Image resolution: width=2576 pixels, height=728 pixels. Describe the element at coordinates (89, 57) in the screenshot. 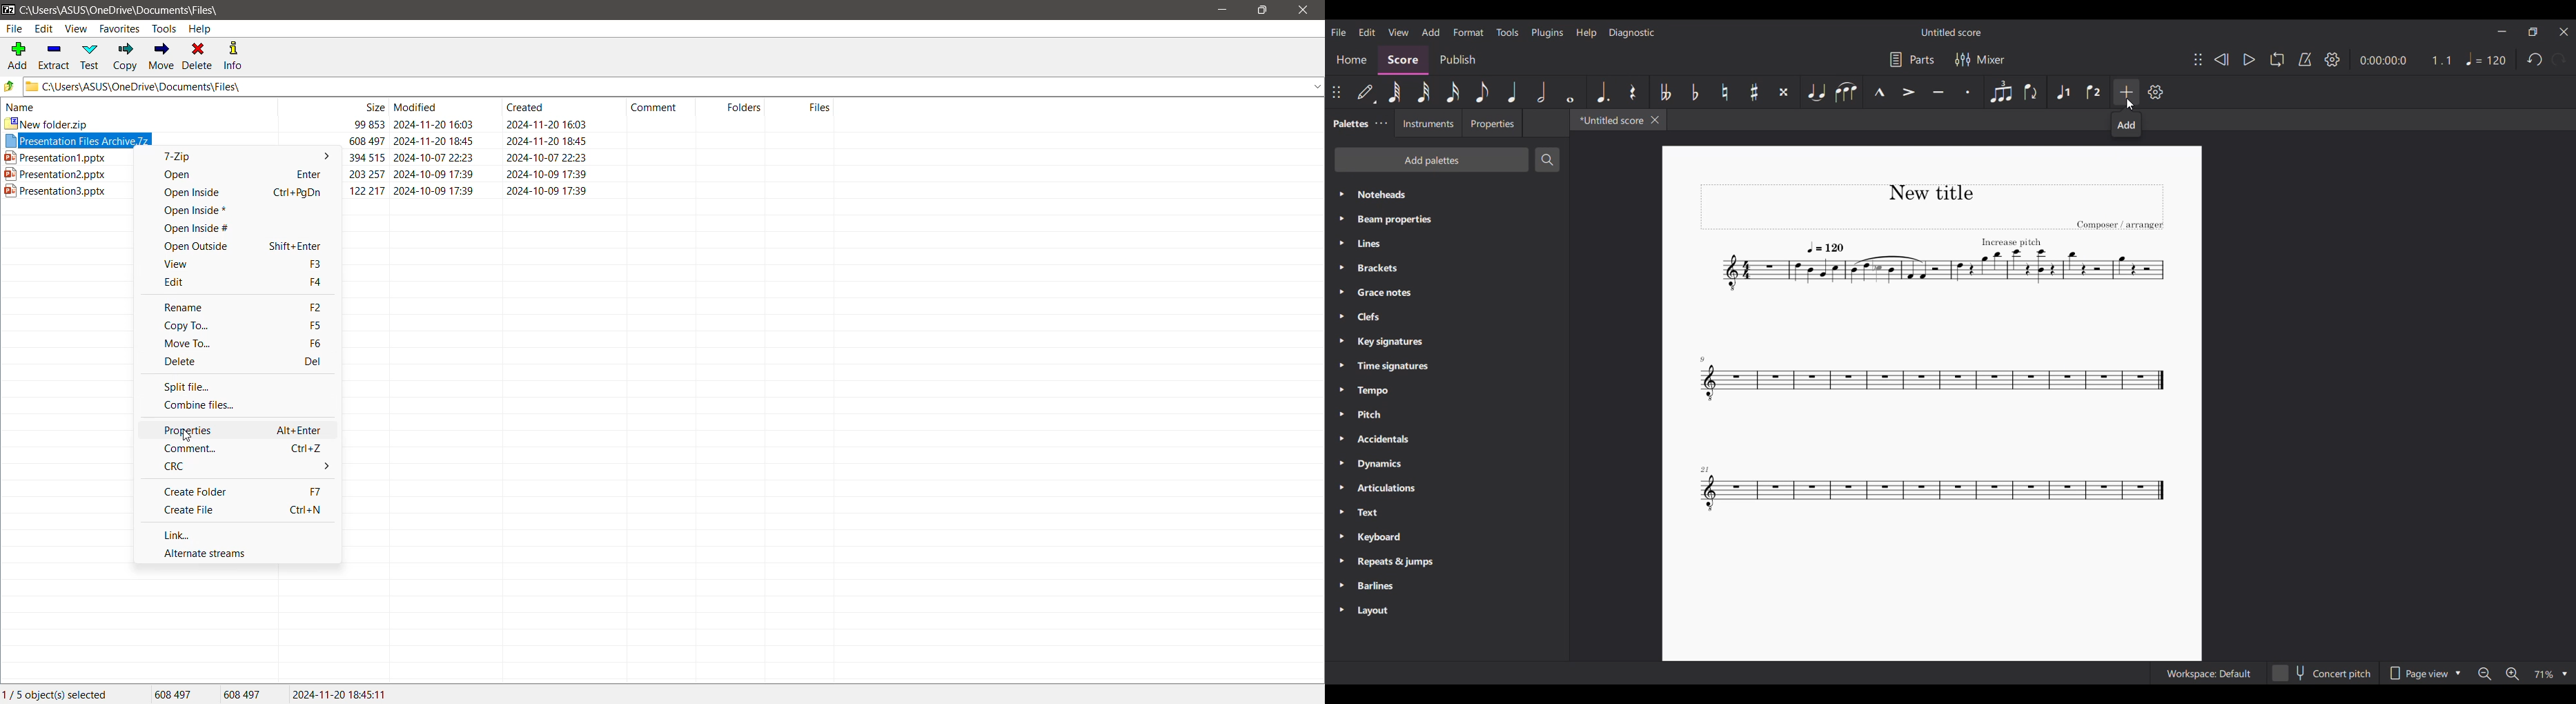

I see `Test` at that location.